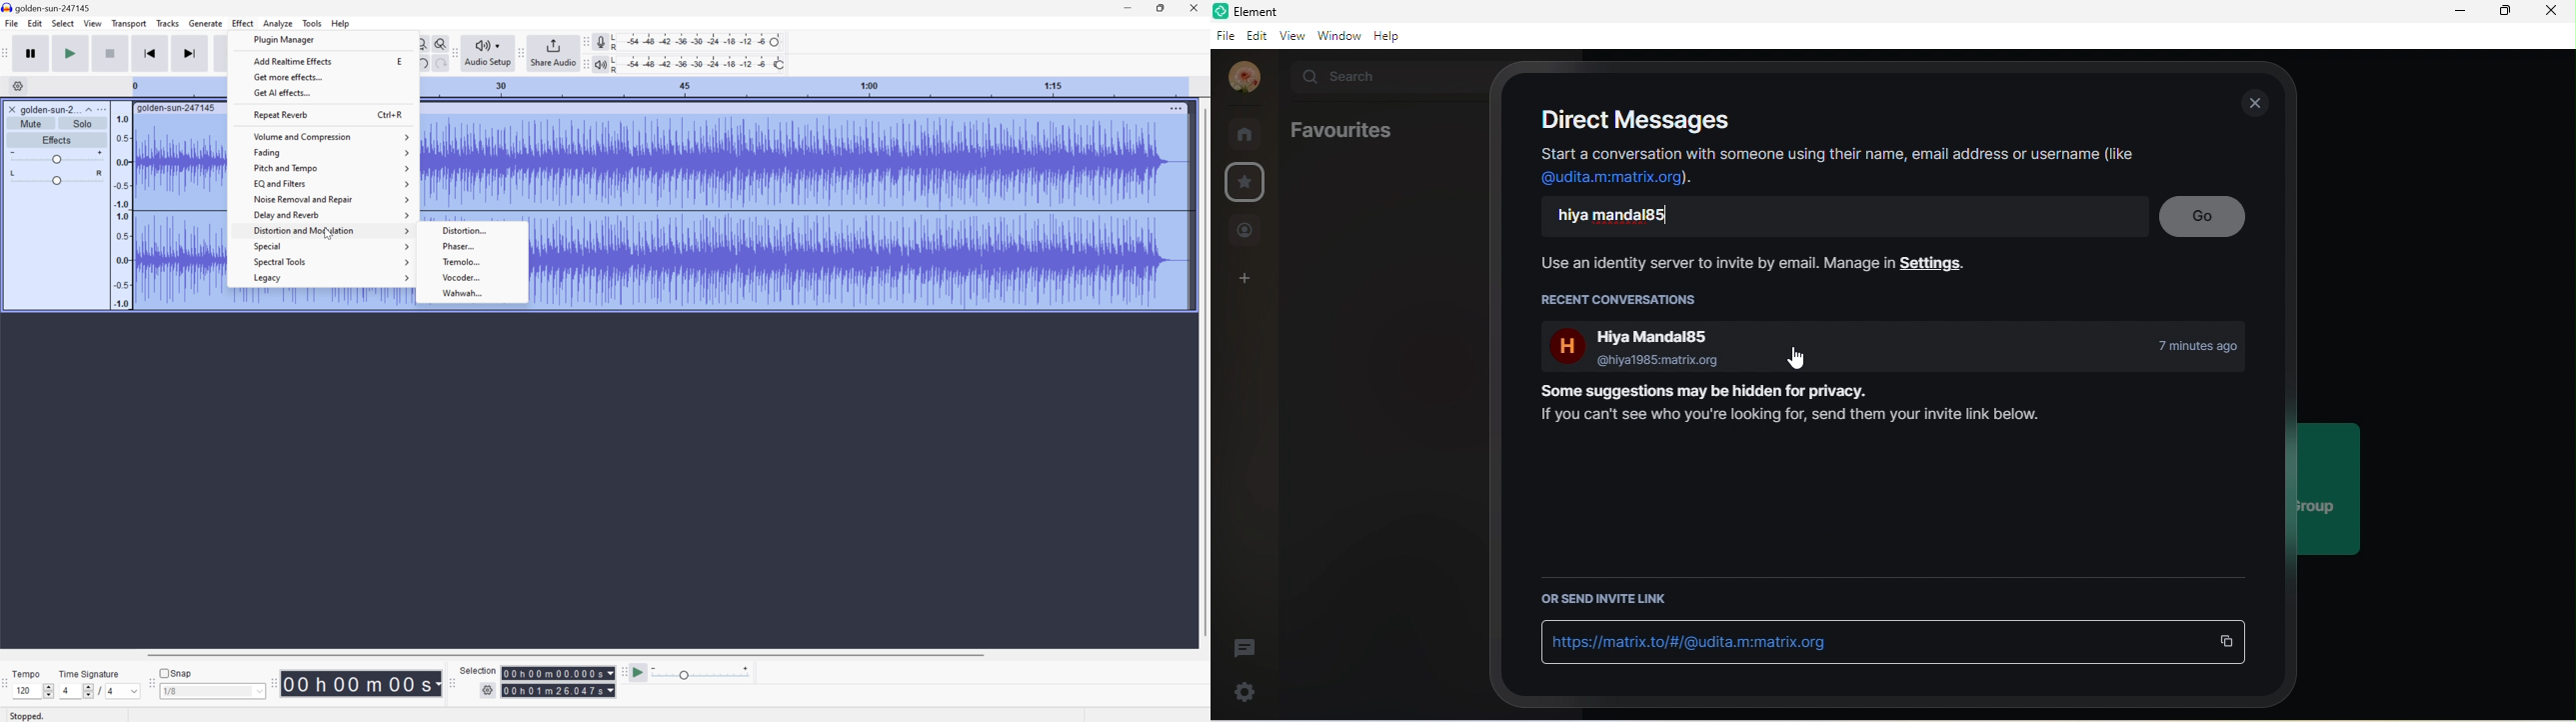  Describe the element at coordinates (1128, 7) in the screenshot. I see `Minimize` at that location.